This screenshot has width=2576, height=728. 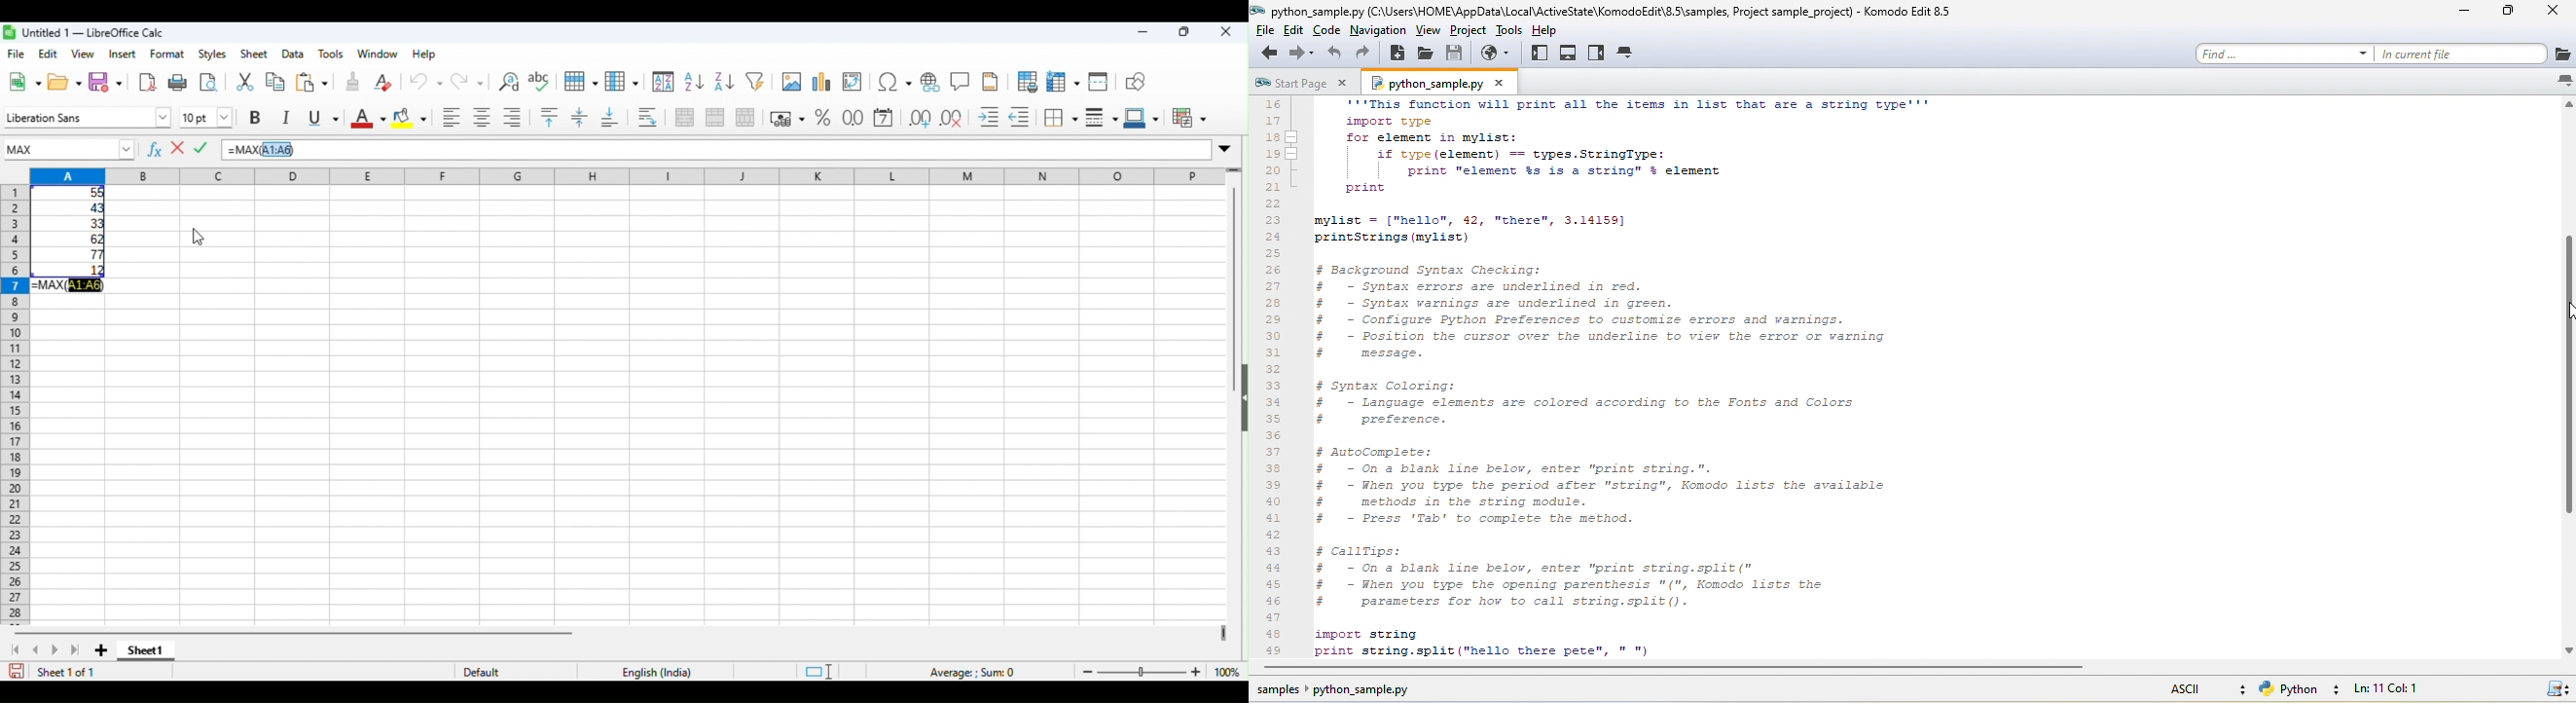 What do you see at coordinates (245, 83) in the screenshot?
I see `cut` at bounding box center [245, 83].